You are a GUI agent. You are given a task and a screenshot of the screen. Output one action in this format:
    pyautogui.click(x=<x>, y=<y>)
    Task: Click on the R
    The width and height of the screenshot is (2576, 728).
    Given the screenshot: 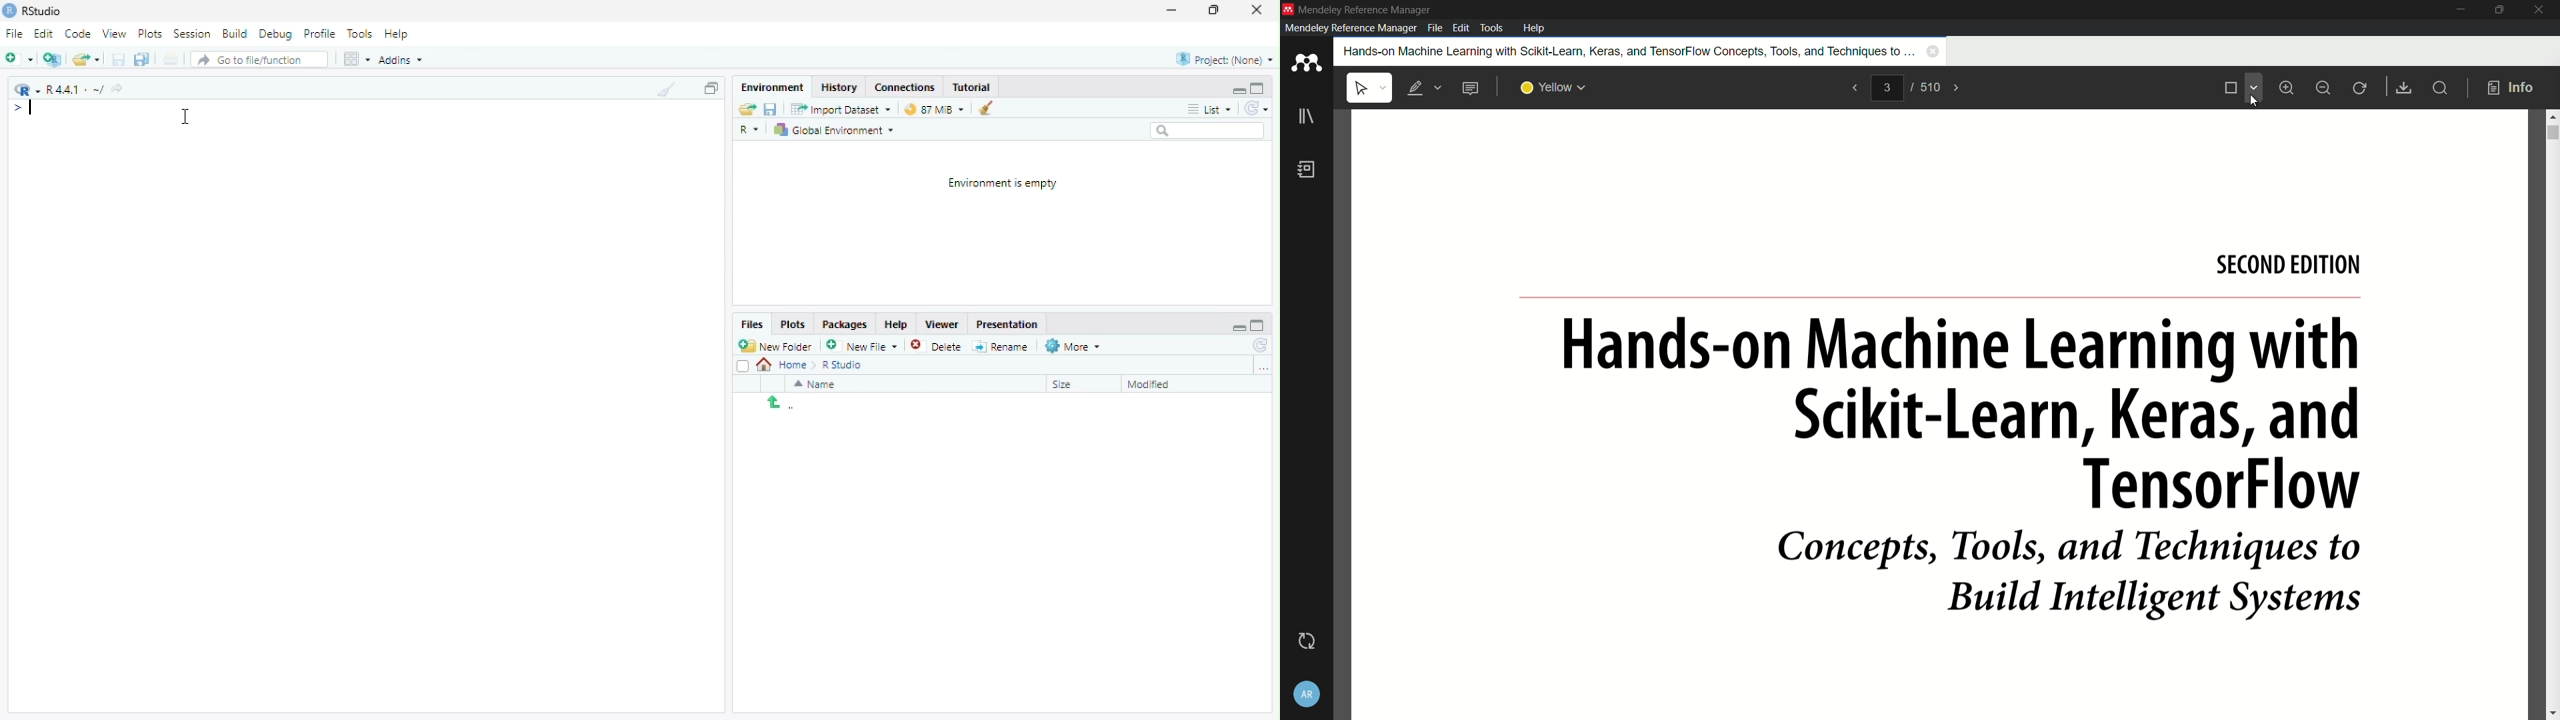 What is the action you would take?
    pyautogui.click(x=25, y=88)
    